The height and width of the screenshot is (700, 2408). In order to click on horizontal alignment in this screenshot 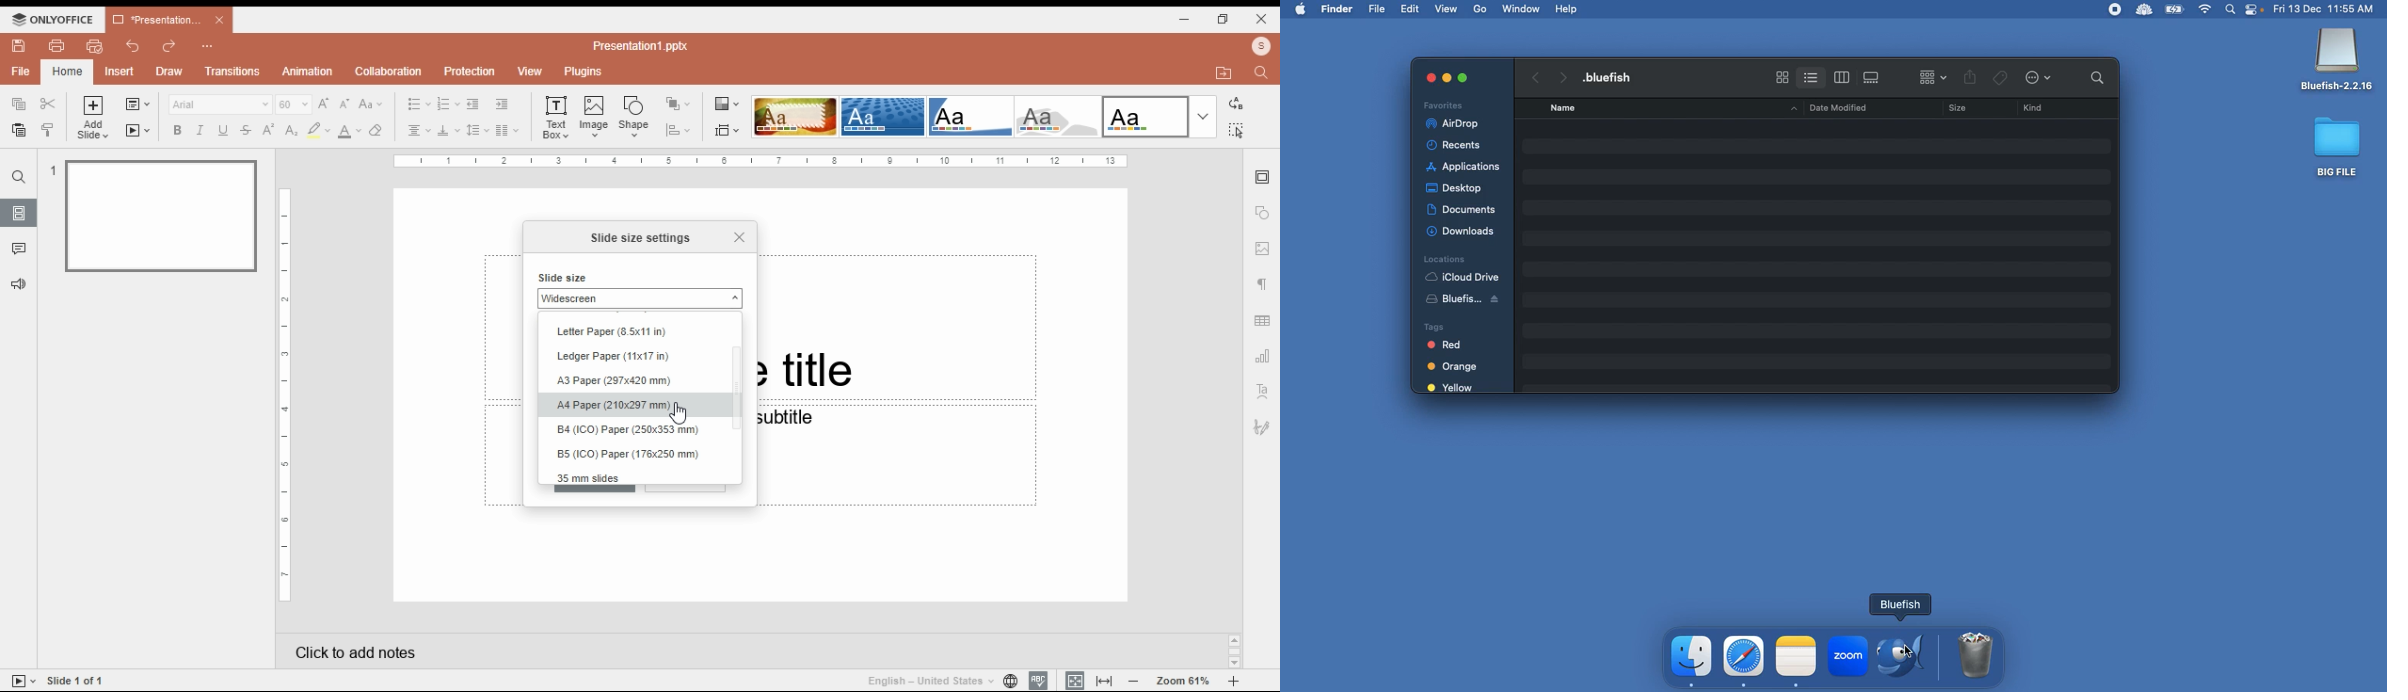, I will do `click(417, 132)`.